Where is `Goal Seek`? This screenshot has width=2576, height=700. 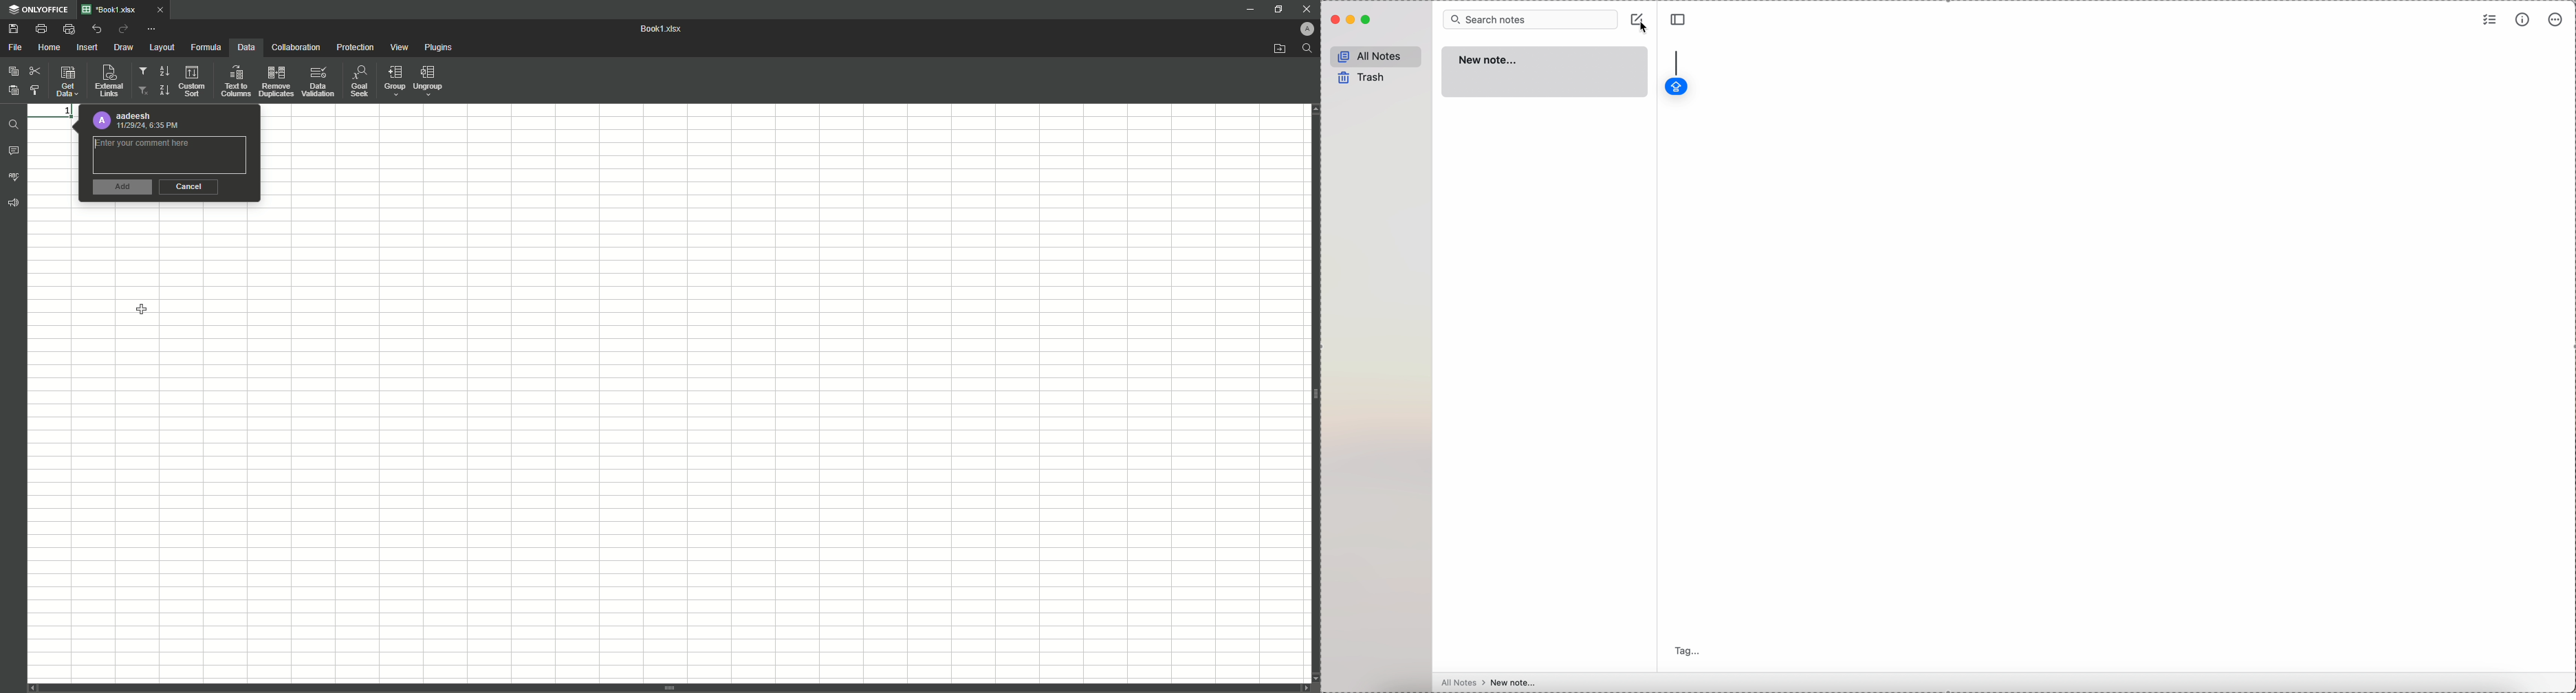 Goal Seek is located at coordinates (358, 82).